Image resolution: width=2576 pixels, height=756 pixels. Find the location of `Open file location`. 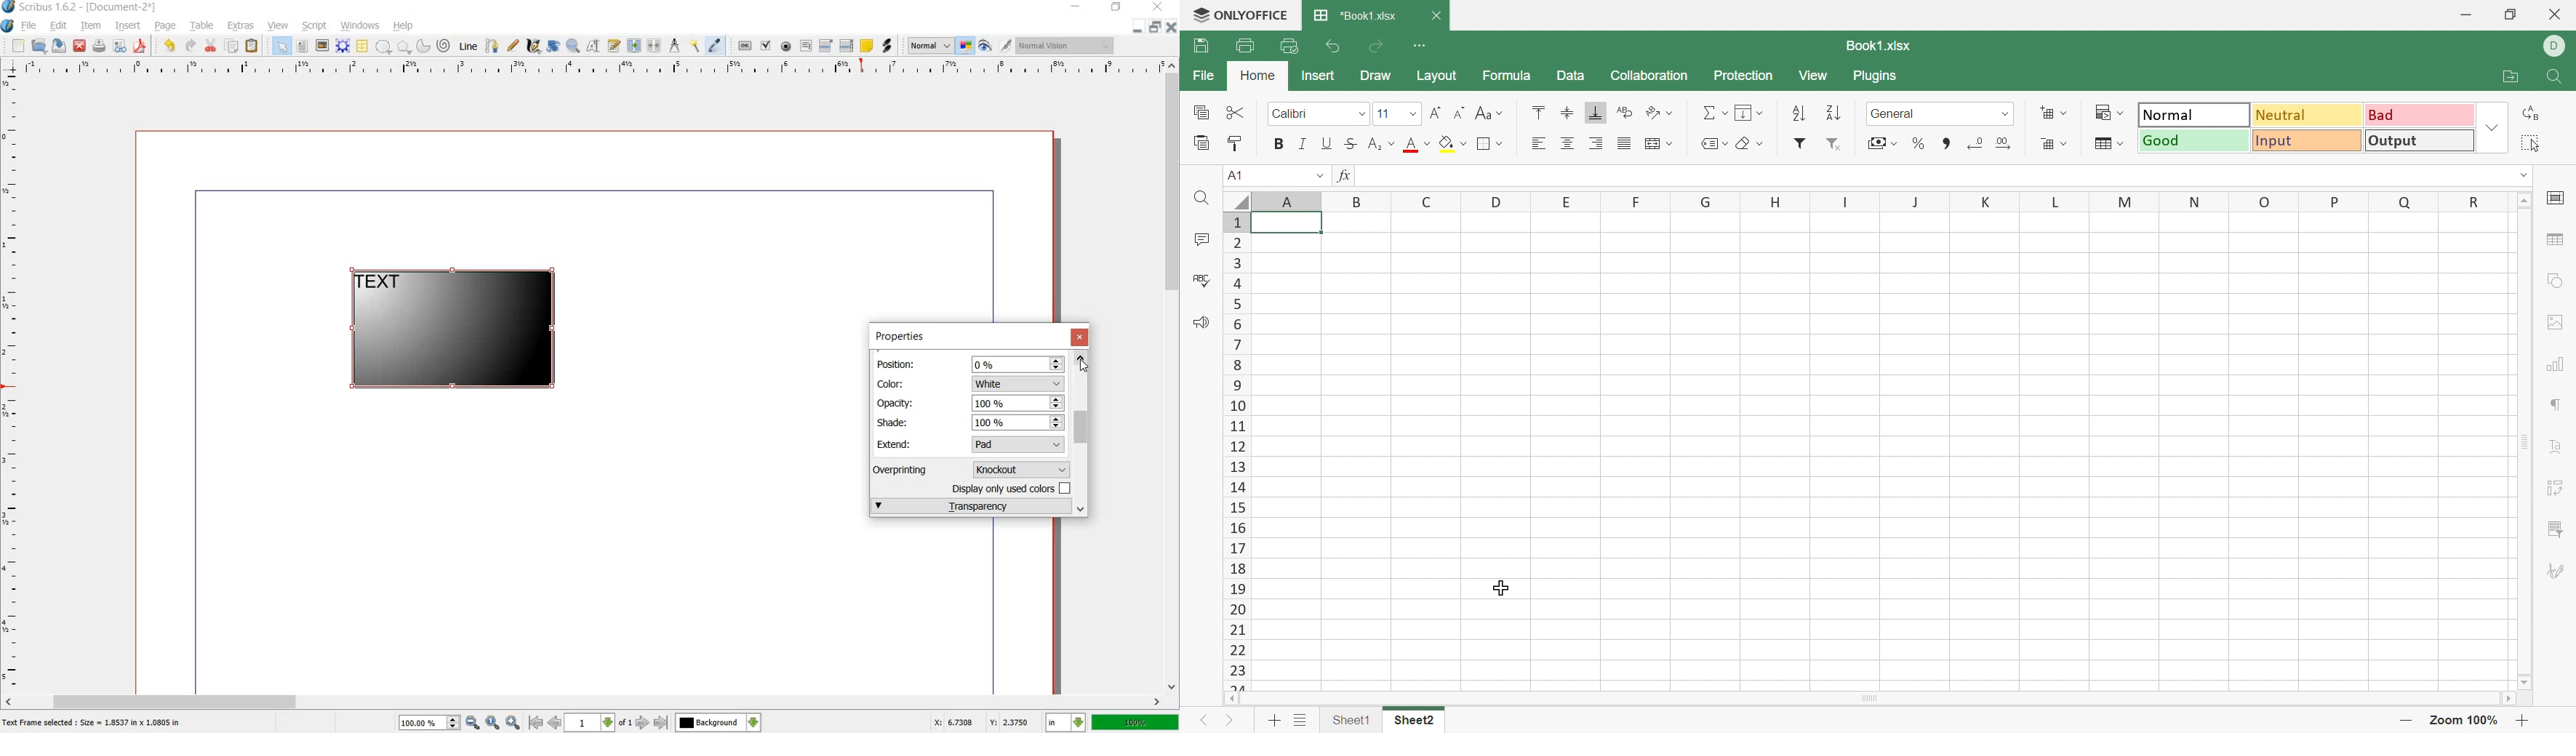

Open file location is located at coordinates (2511, 77).